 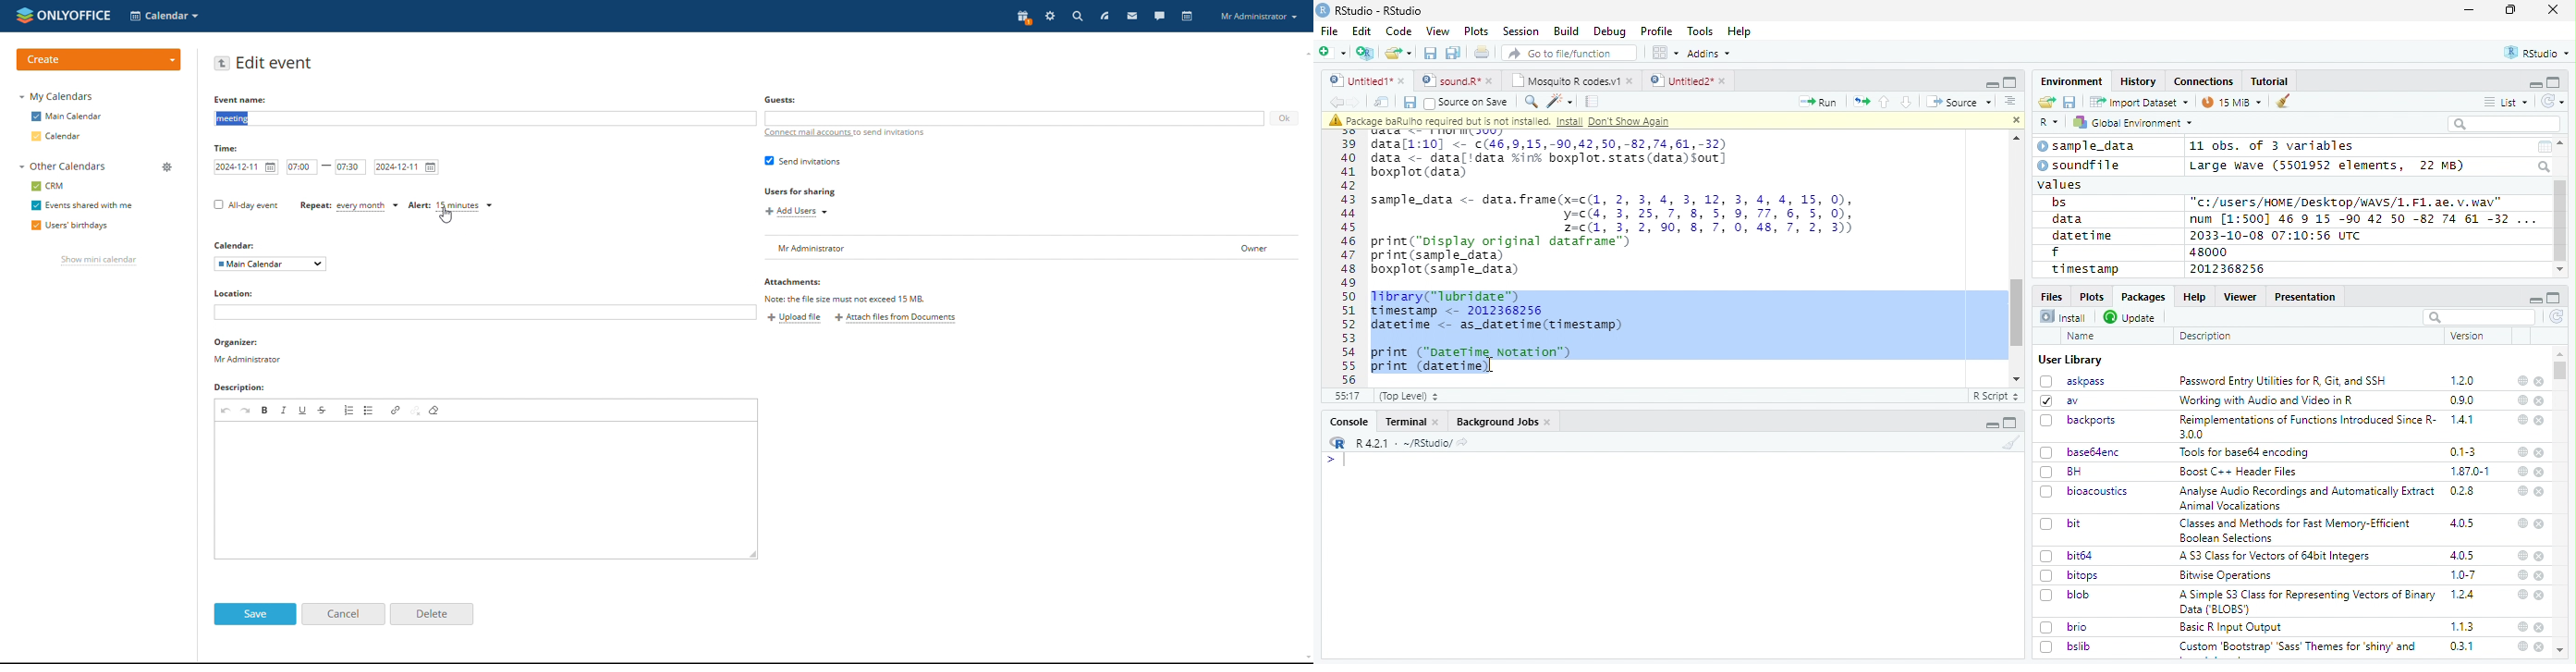 What do you see at coordinates (2521, 555) in the screenshot?
I see `help` at bounding box center [2521, 555].